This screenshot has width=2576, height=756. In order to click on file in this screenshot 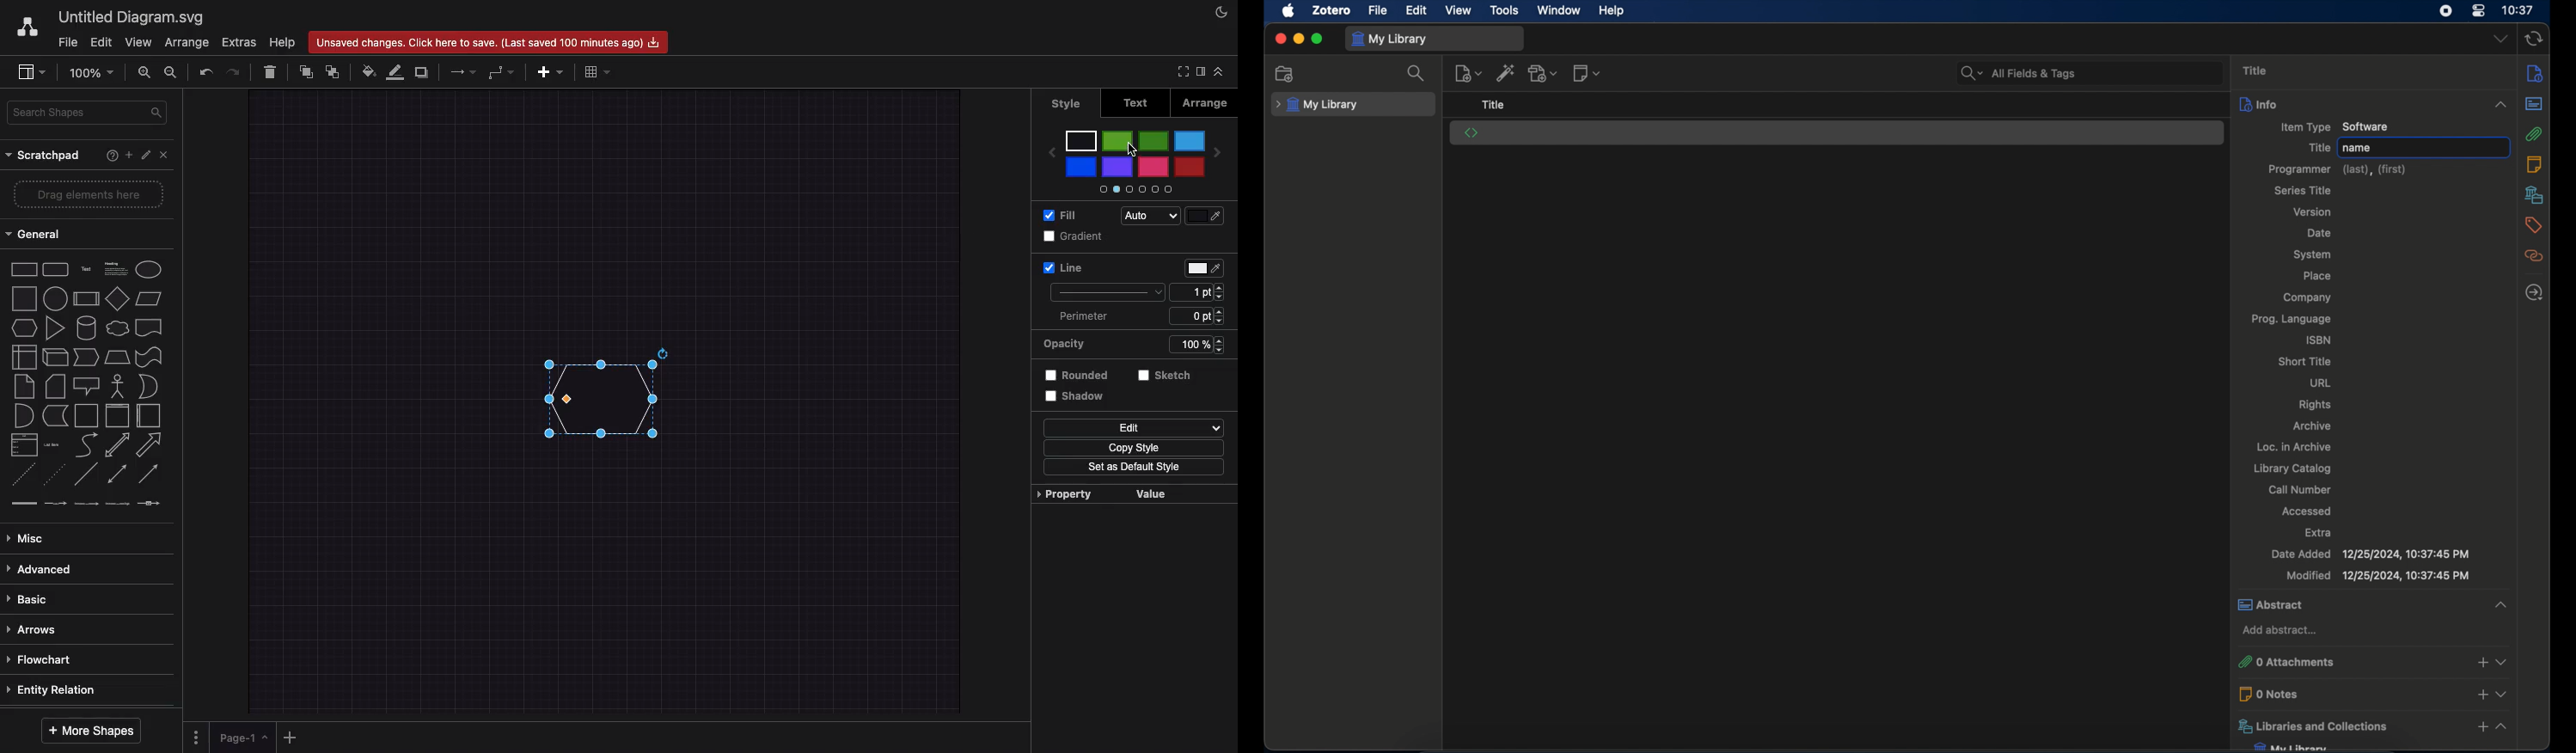, I will do `click(1379, 11)`.